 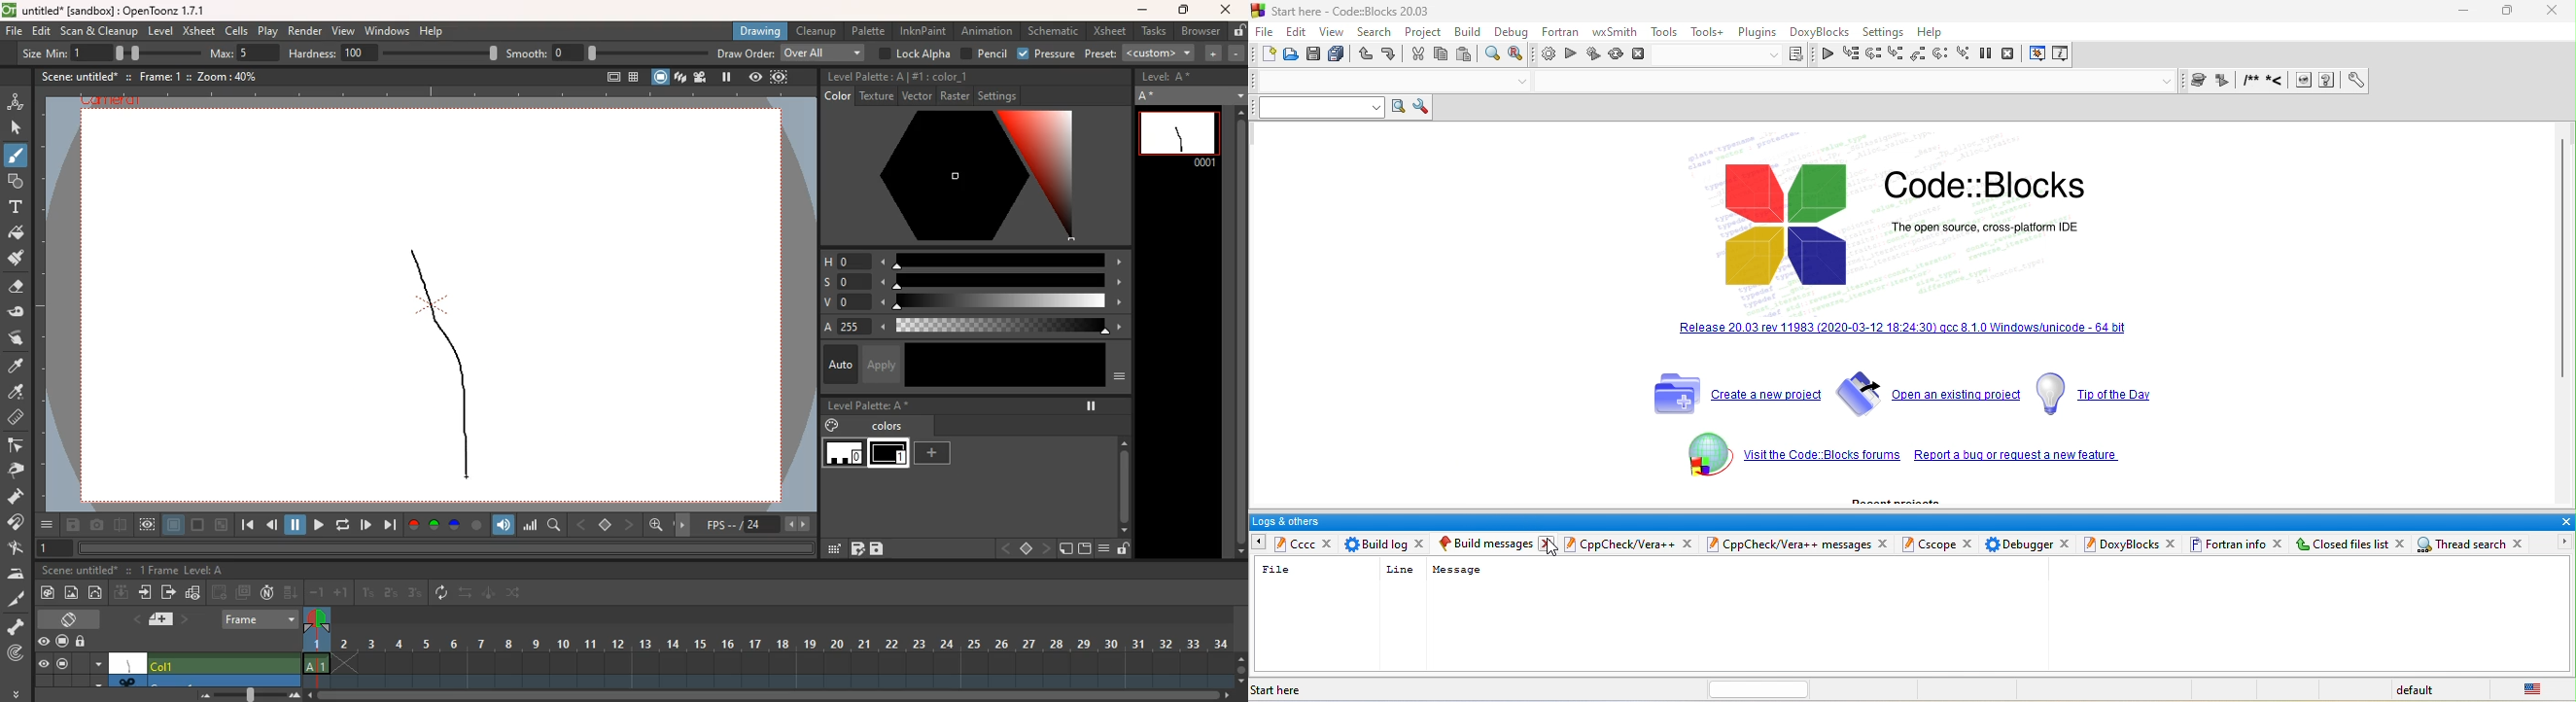 I want to click on text to search, so click(x=1314, y=107).